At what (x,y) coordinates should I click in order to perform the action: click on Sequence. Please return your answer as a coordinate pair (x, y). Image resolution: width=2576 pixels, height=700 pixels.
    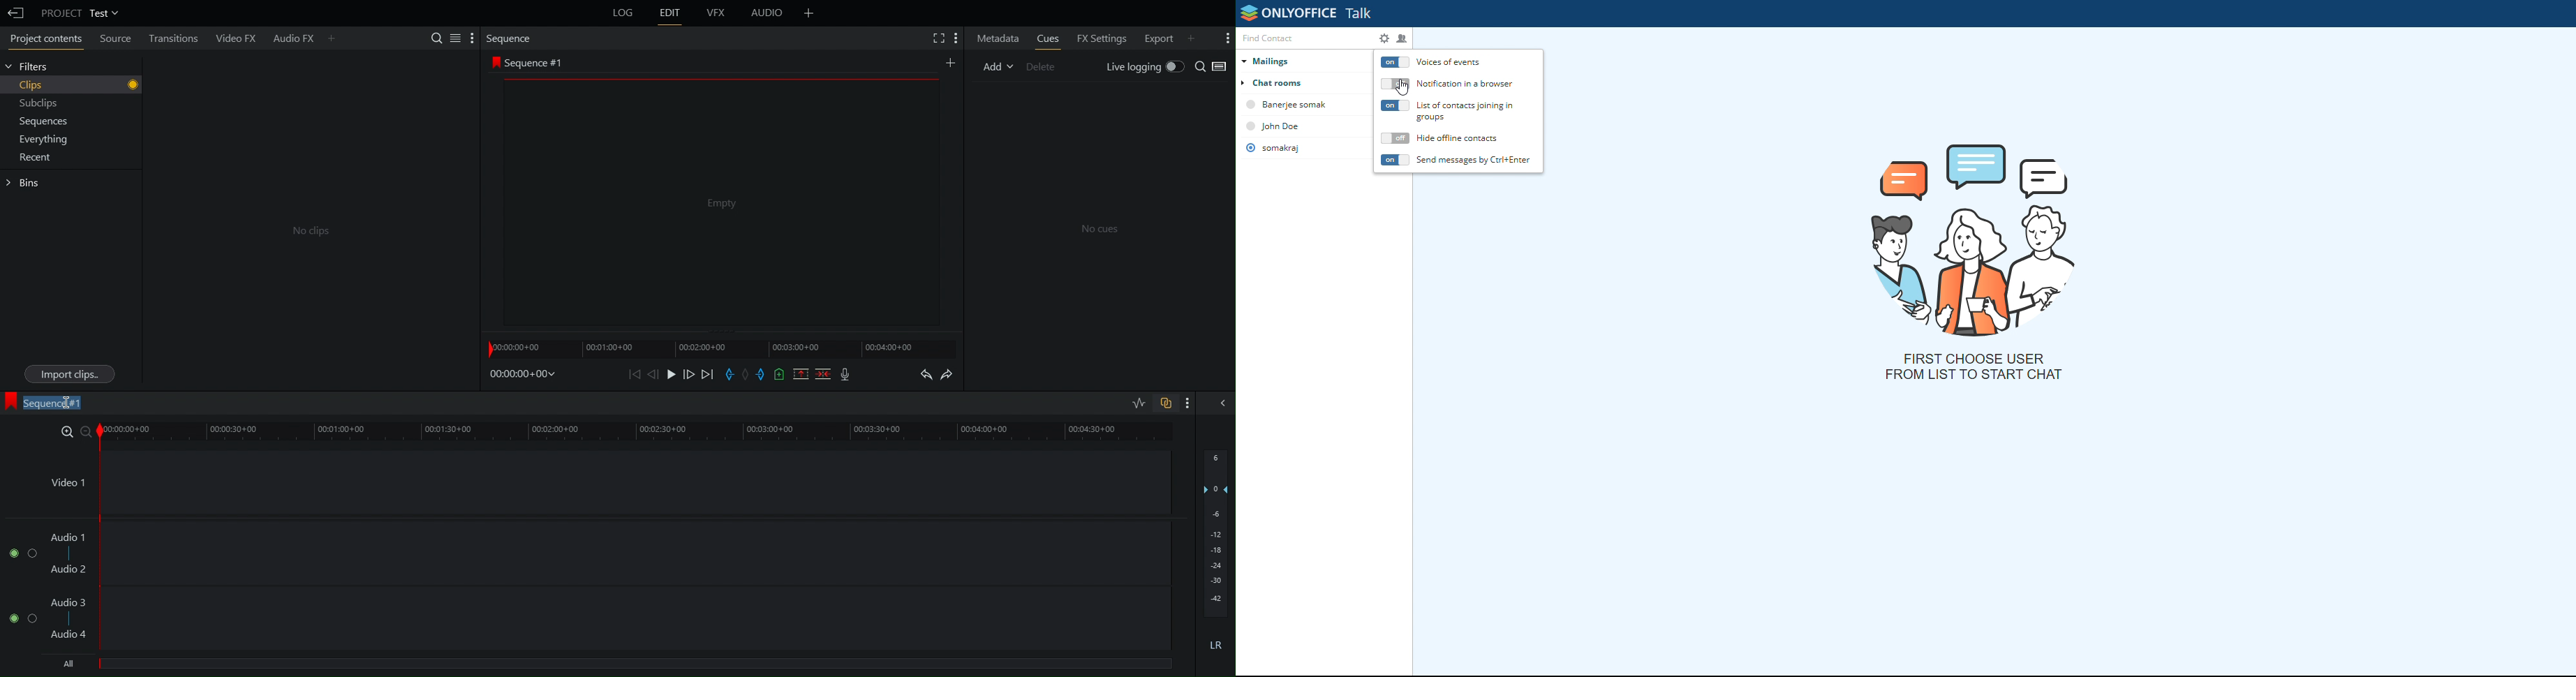
    Looking at the image, I should click on (510, 37).